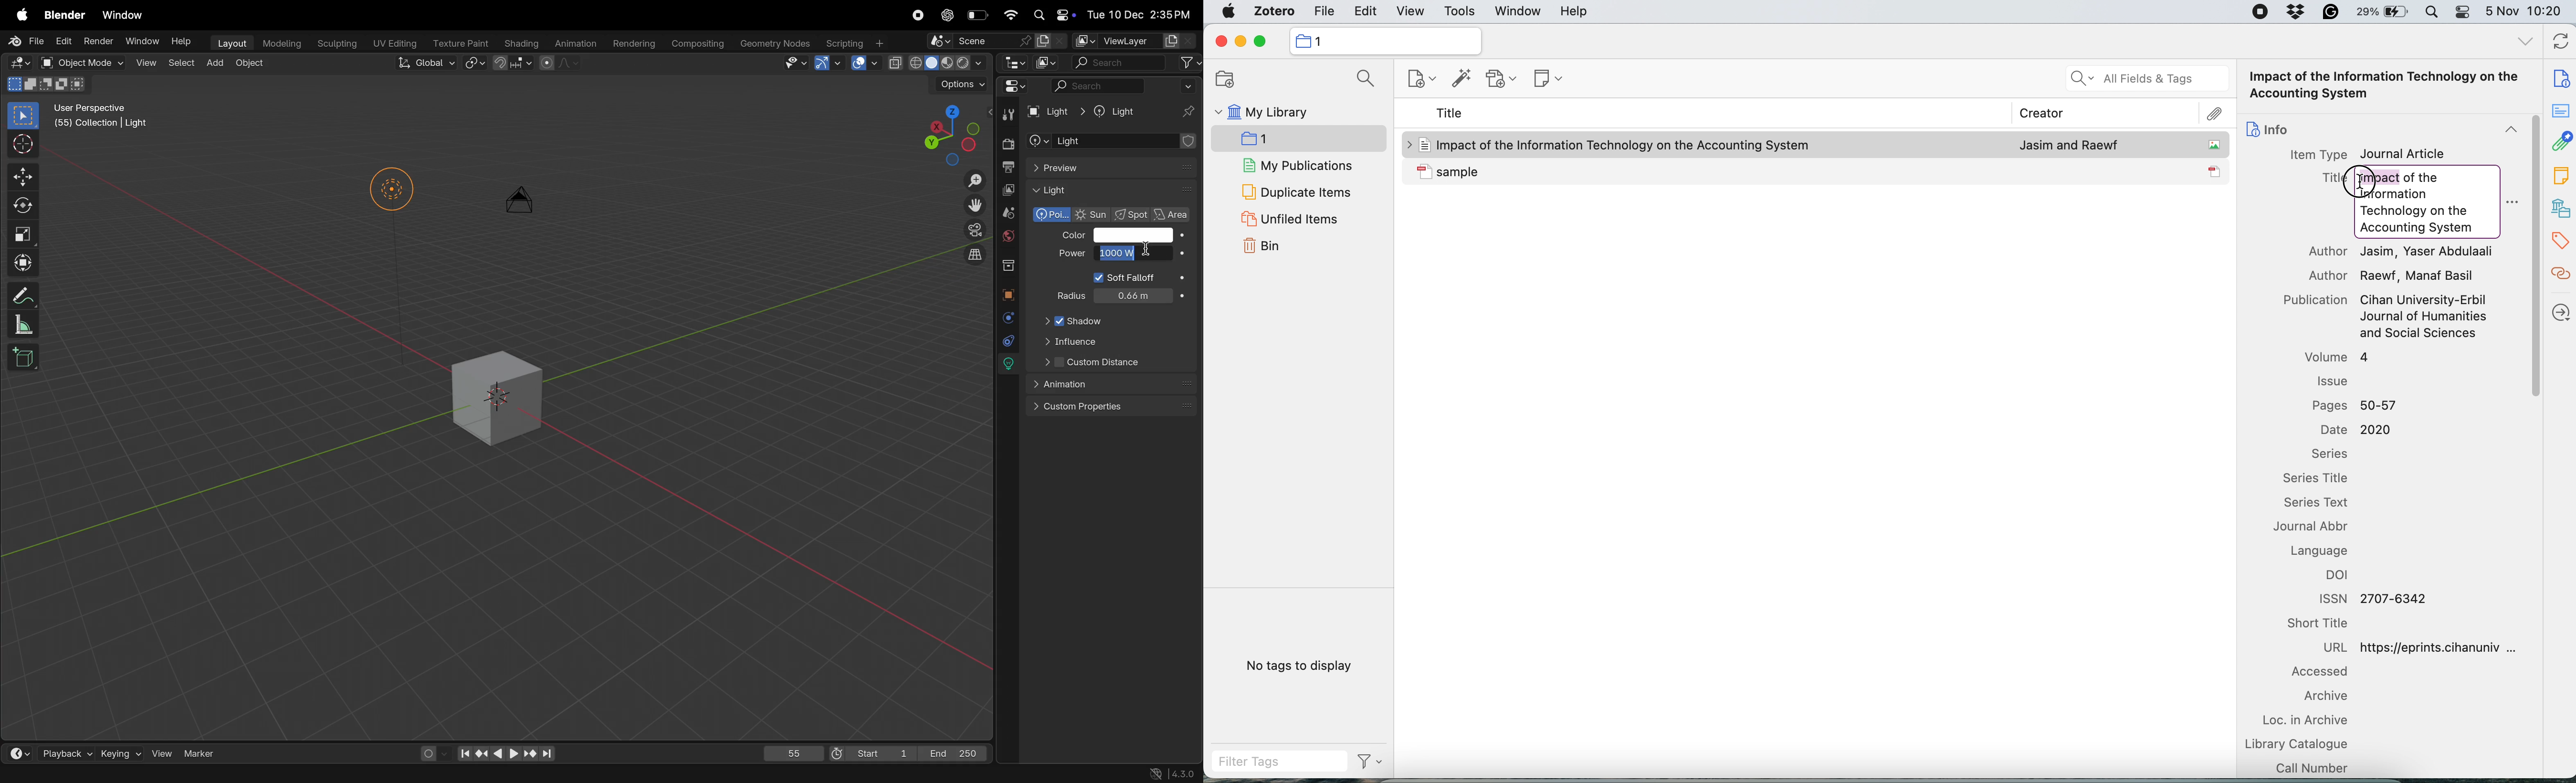  Describe the element at coordinates (1576, 12) in the screenshot. I see `help` at that location.